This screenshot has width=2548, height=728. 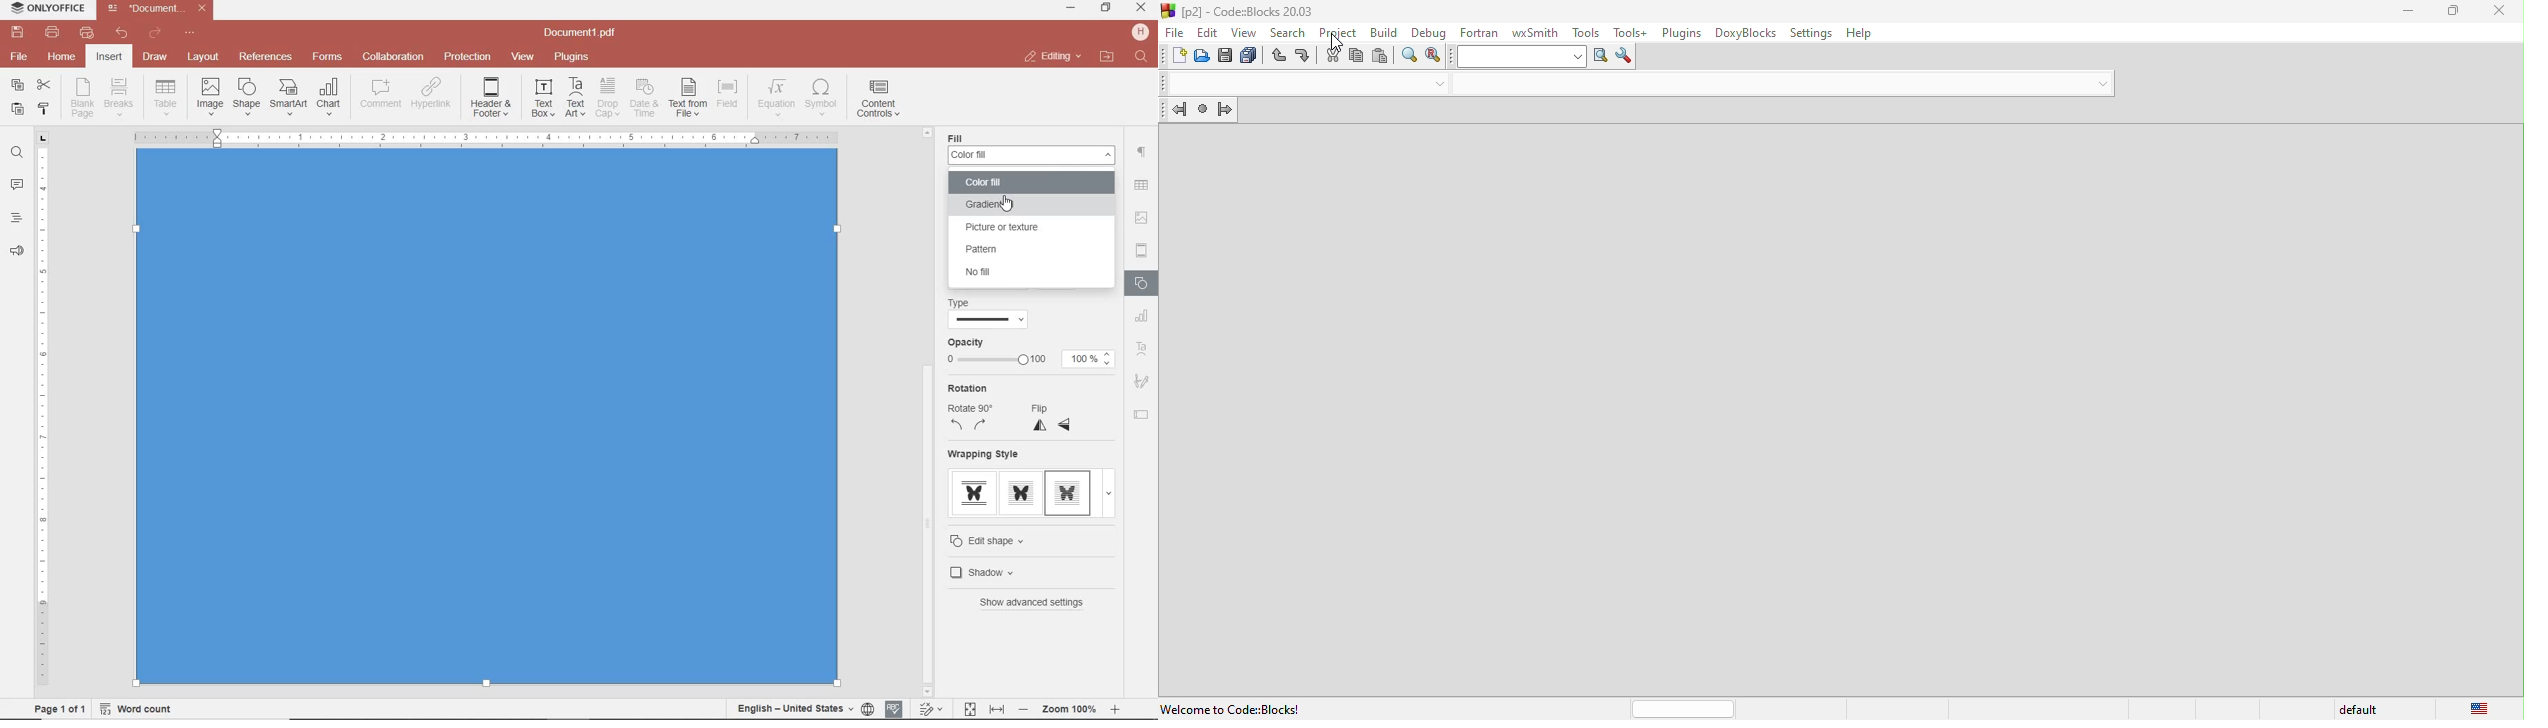 I want to click on fit to page and width, so click(x=982, y=710).